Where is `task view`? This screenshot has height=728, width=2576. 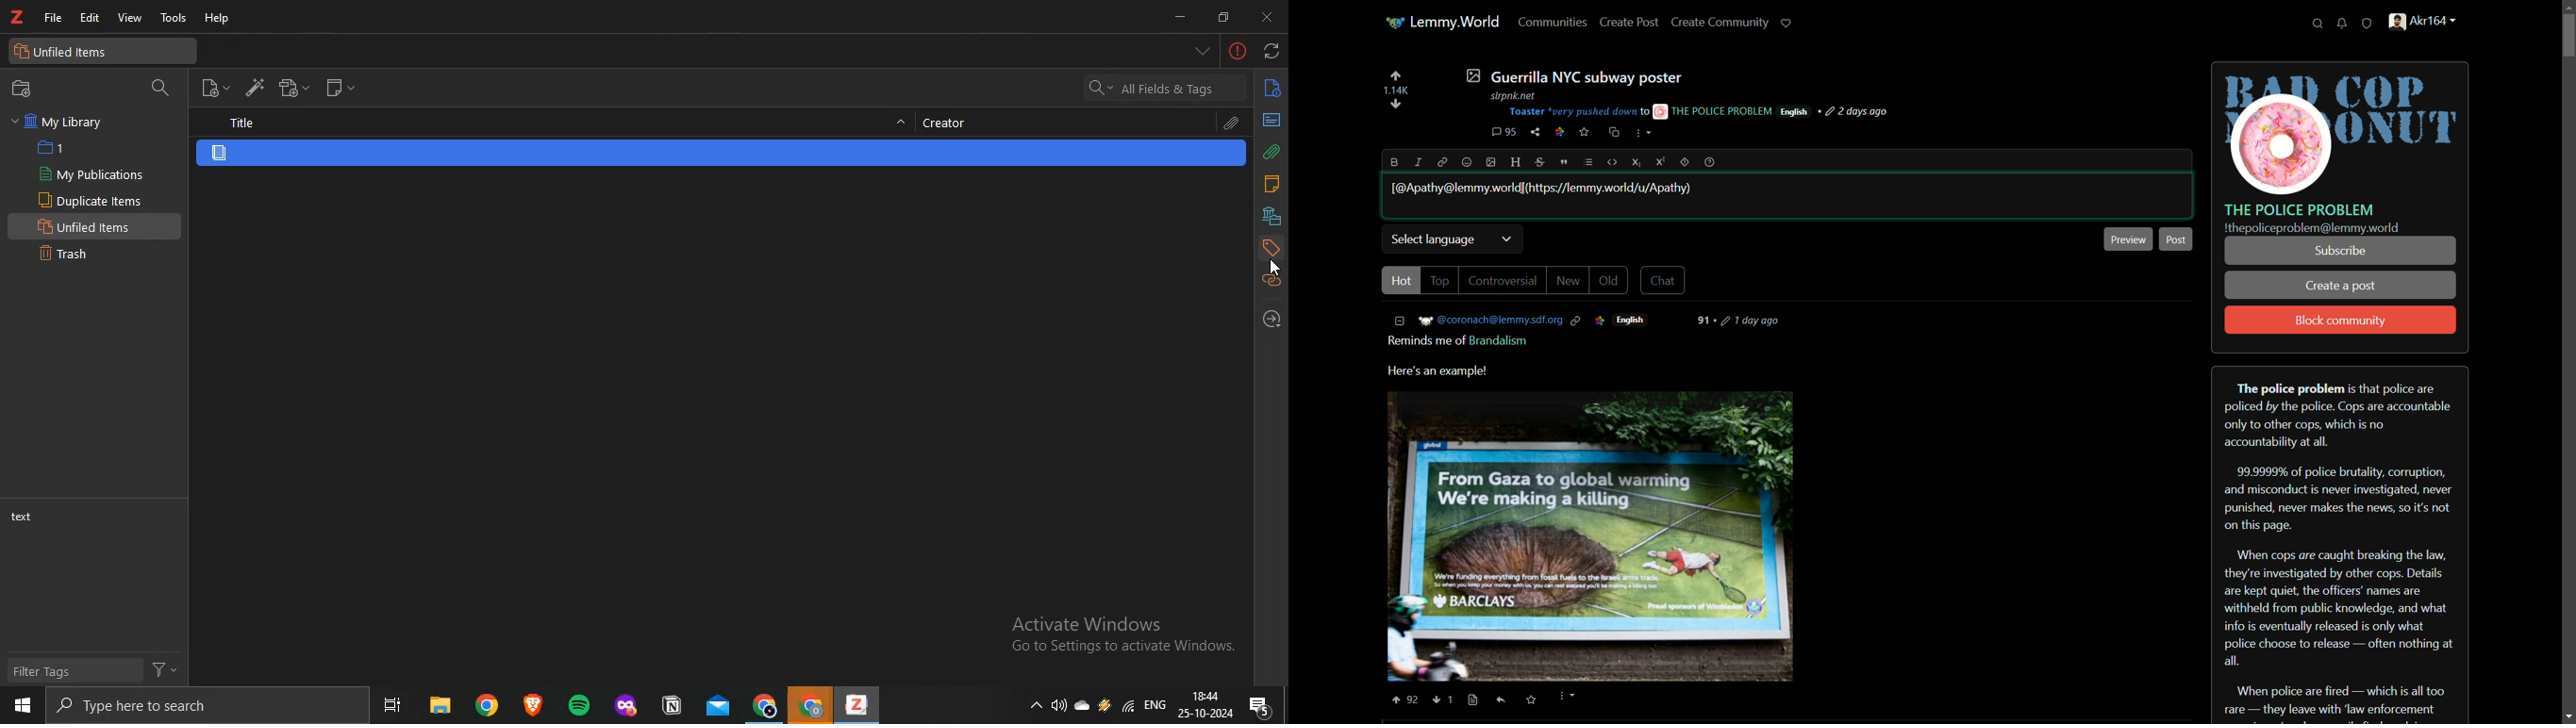
task view is located at coordinates (391, 705).